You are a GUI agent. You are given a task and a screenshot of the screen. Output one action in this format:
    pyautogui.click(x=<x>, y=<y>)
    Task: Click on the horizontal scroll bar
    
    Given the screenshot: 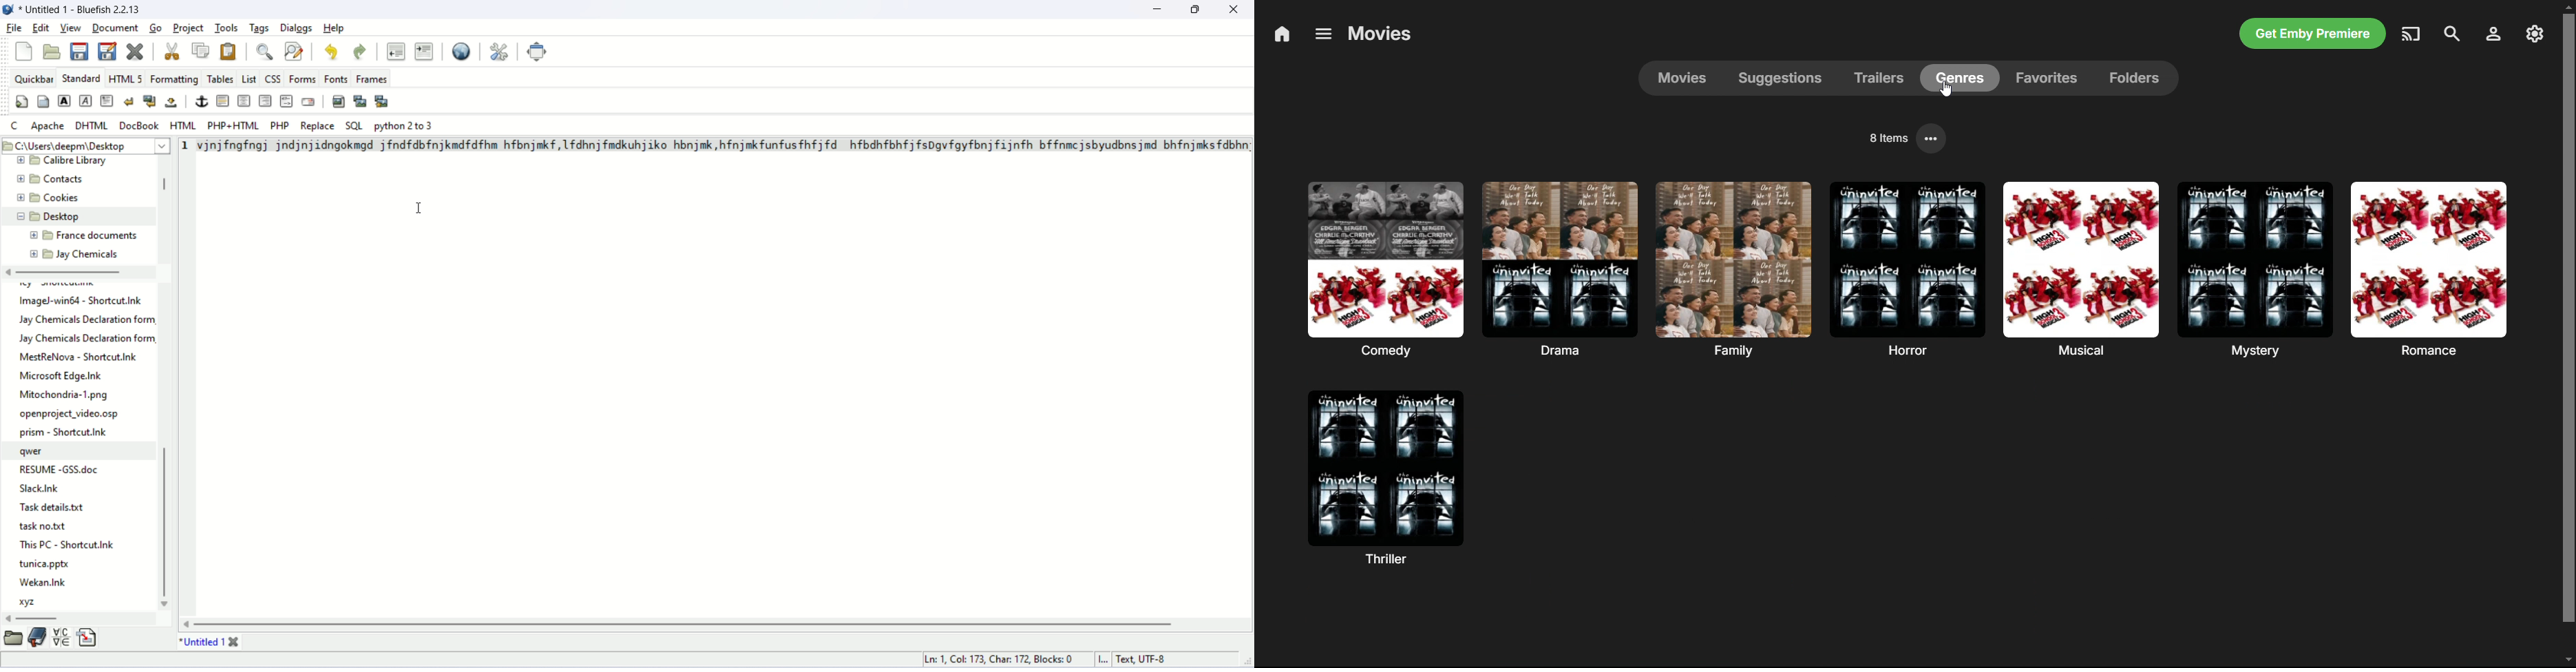 What is the action you would take?
    pyautogui.click(x=38, y=620)
    